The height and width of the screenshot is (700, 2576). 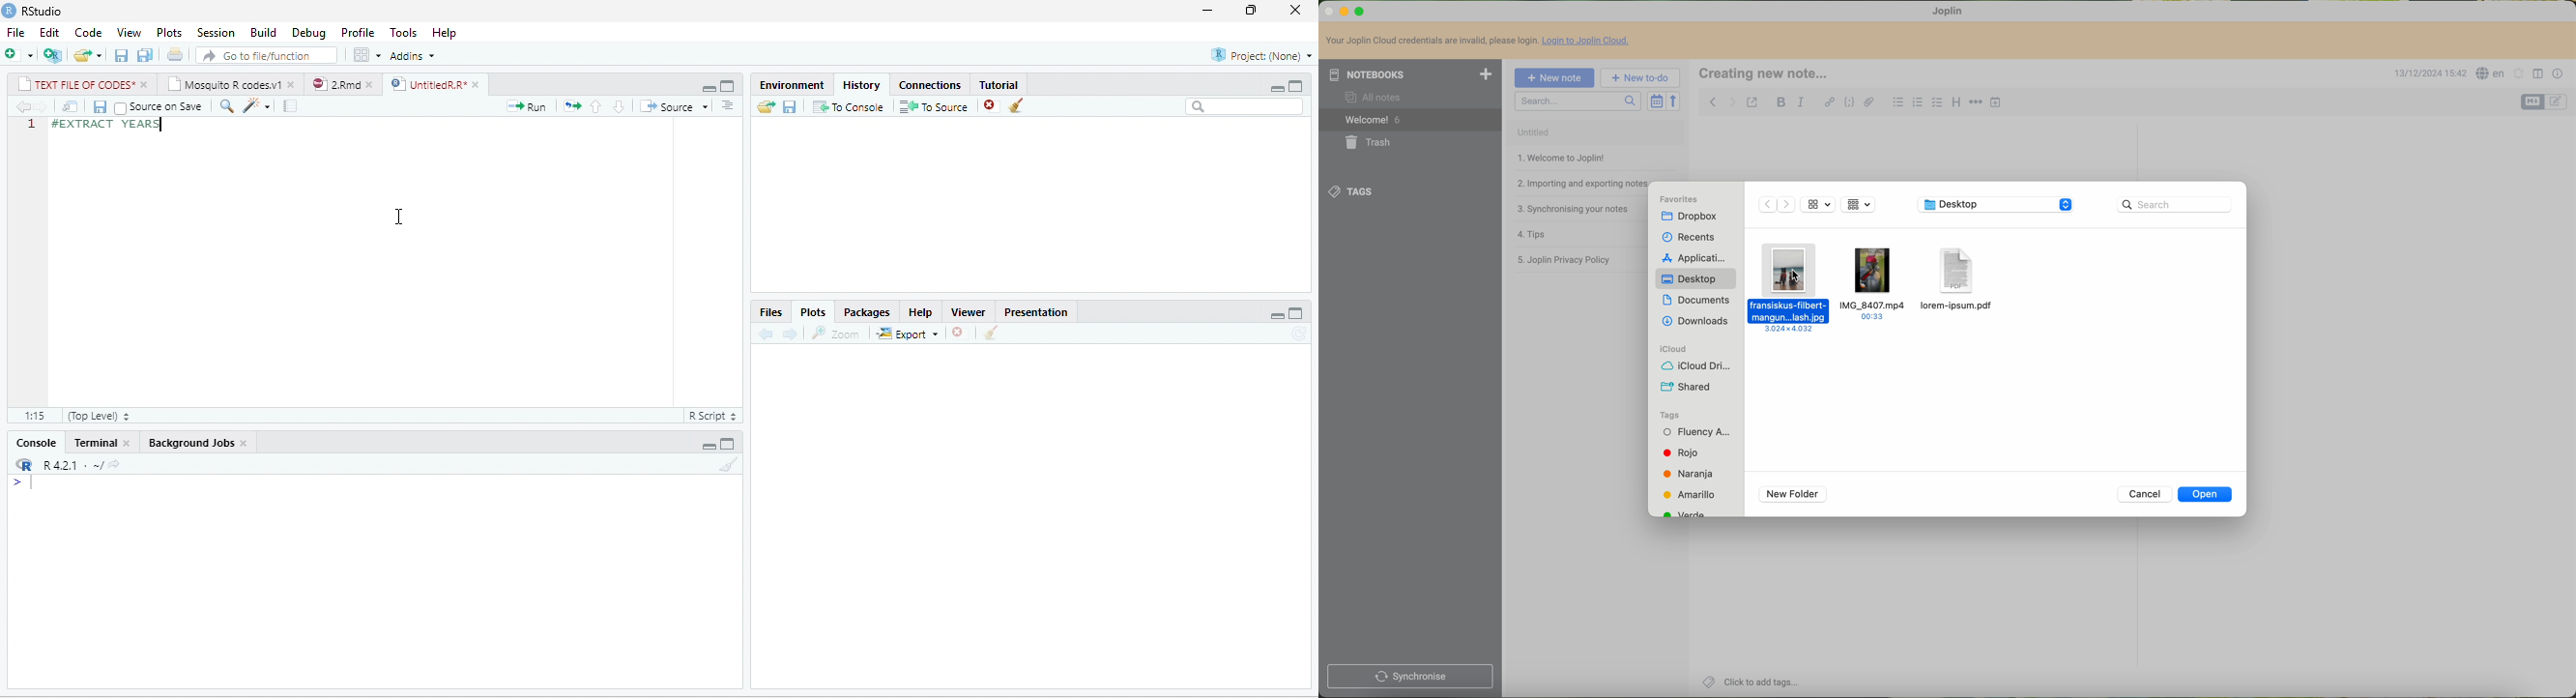 What do you see at coordinates (1996, 103) in the screenshot?
I see `insert time` at bounding box center [1996, 103].